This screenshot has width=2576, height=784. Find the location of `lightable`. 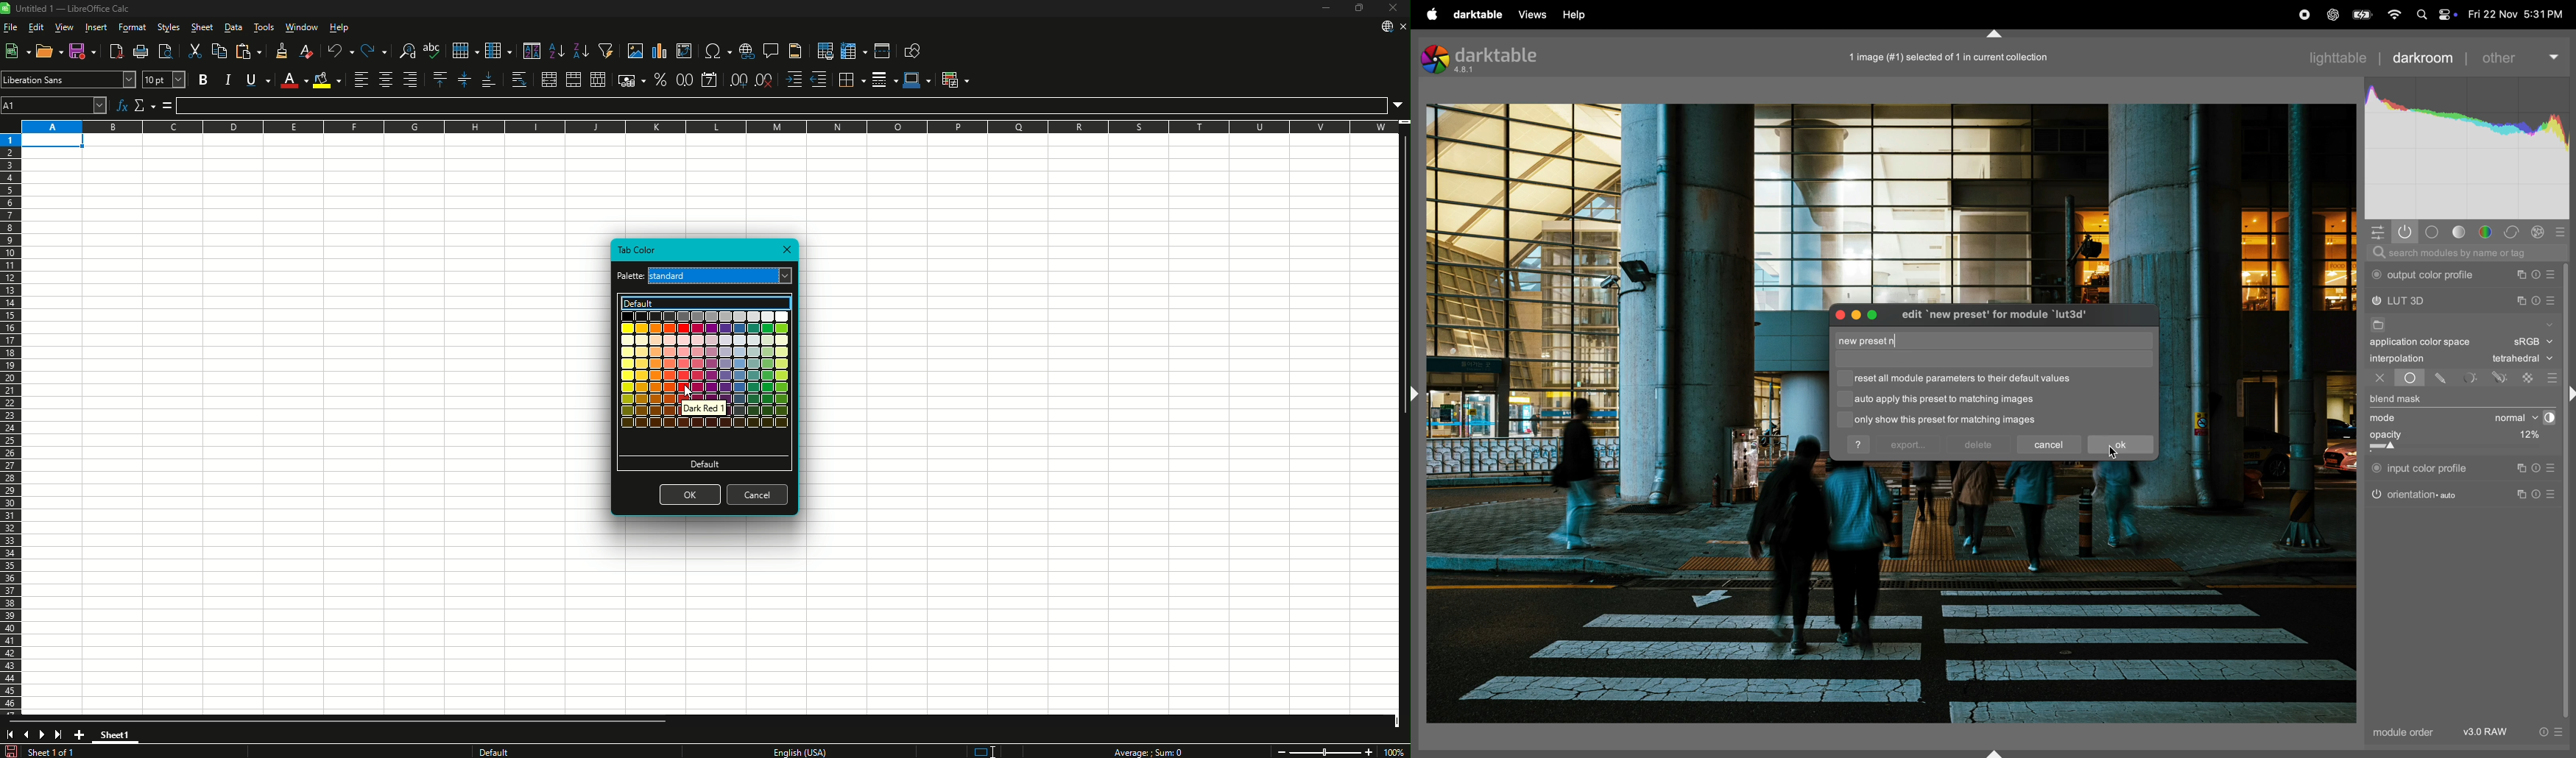

lightable is located at coordinates (2341, 57).